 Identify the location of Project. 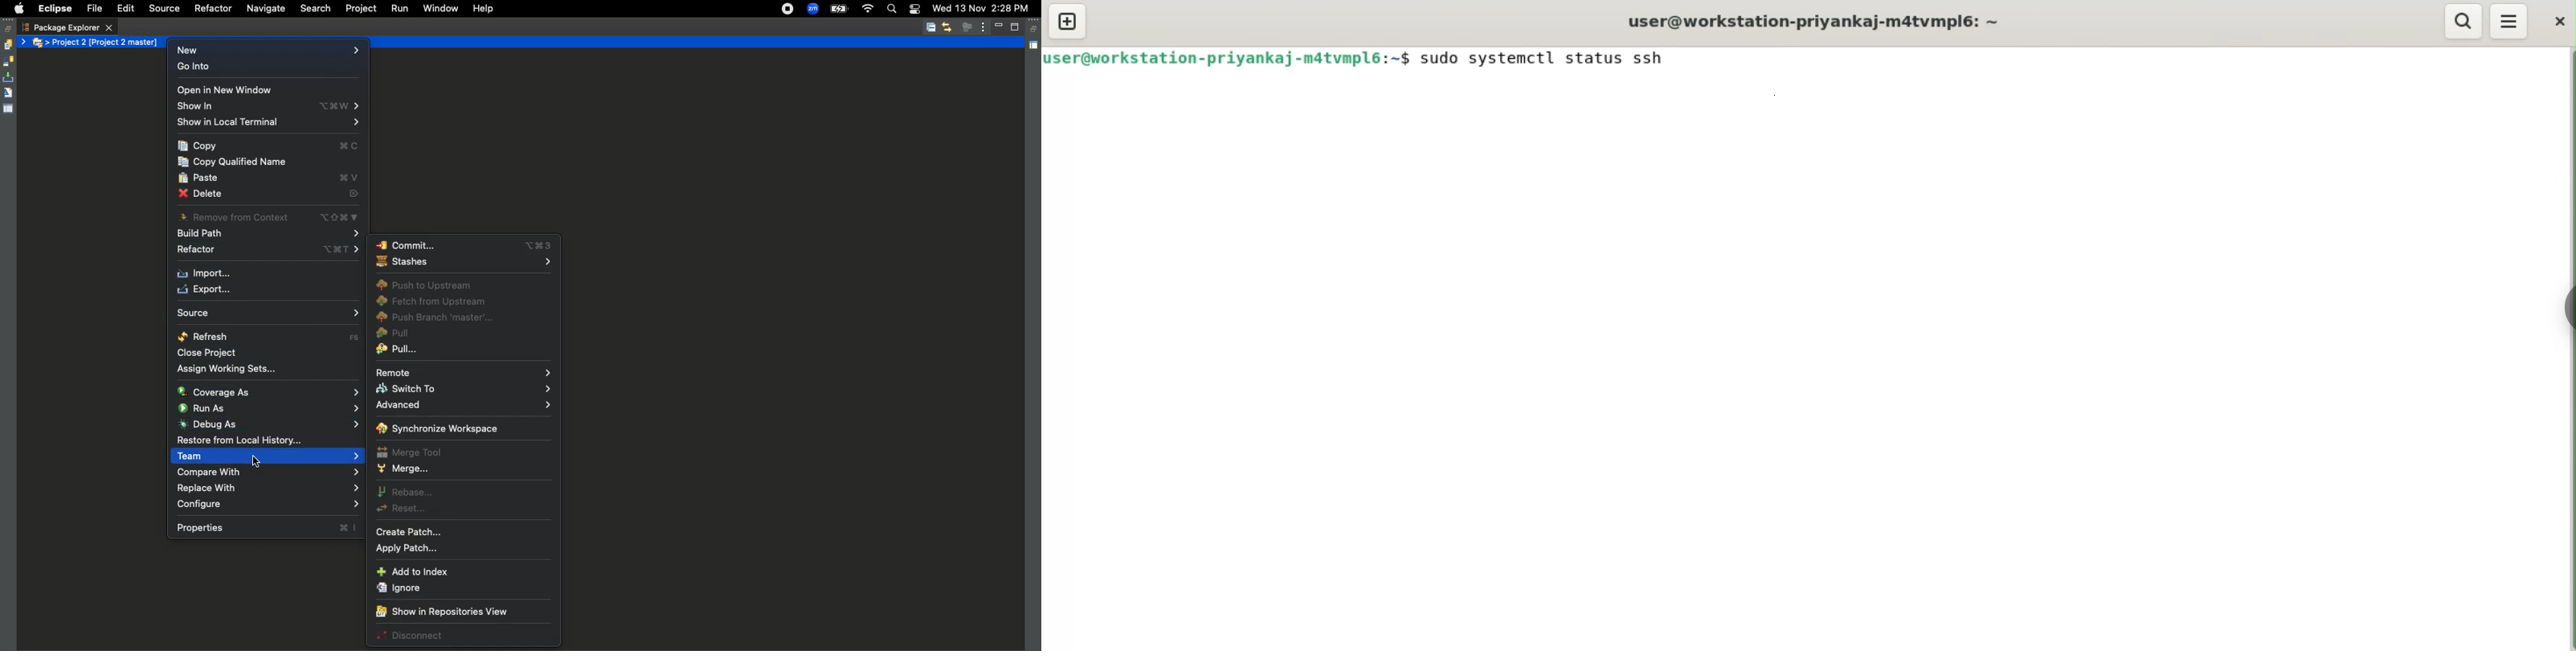
(358, 9).